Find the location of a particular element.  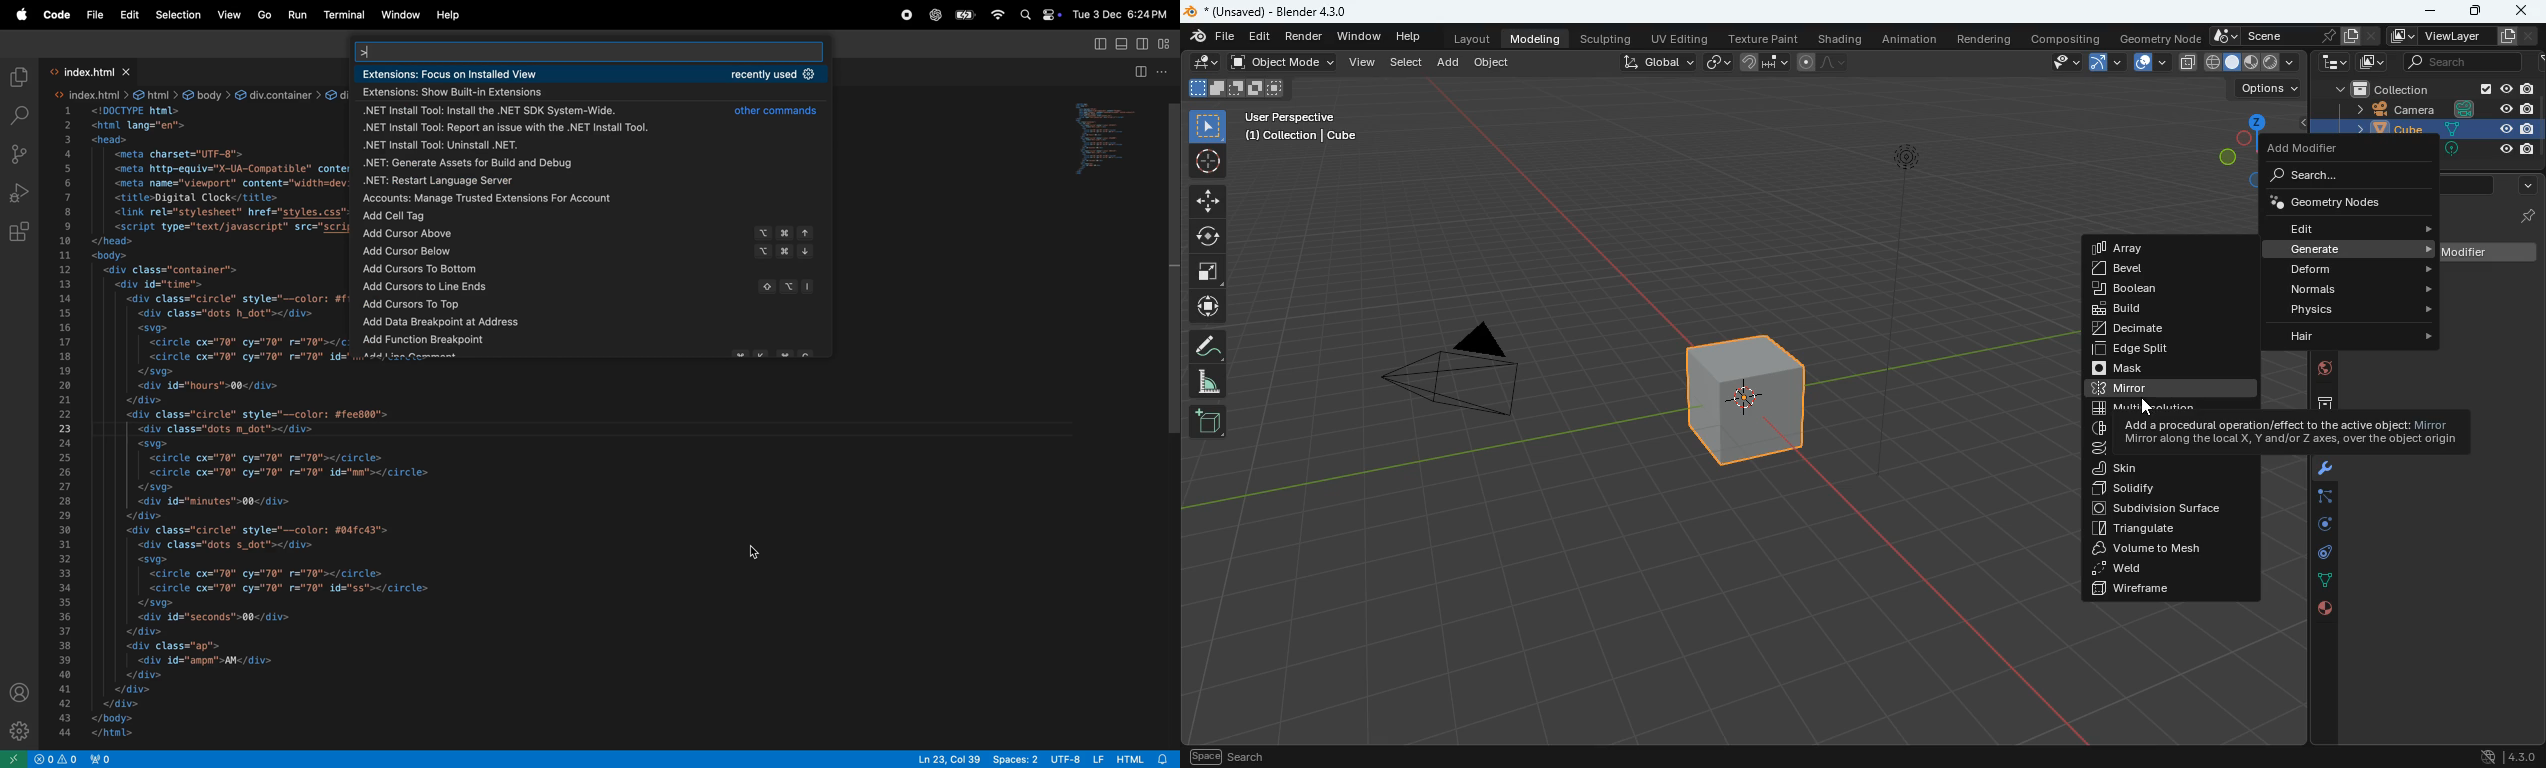

 is located at coordinates (2486, 89).